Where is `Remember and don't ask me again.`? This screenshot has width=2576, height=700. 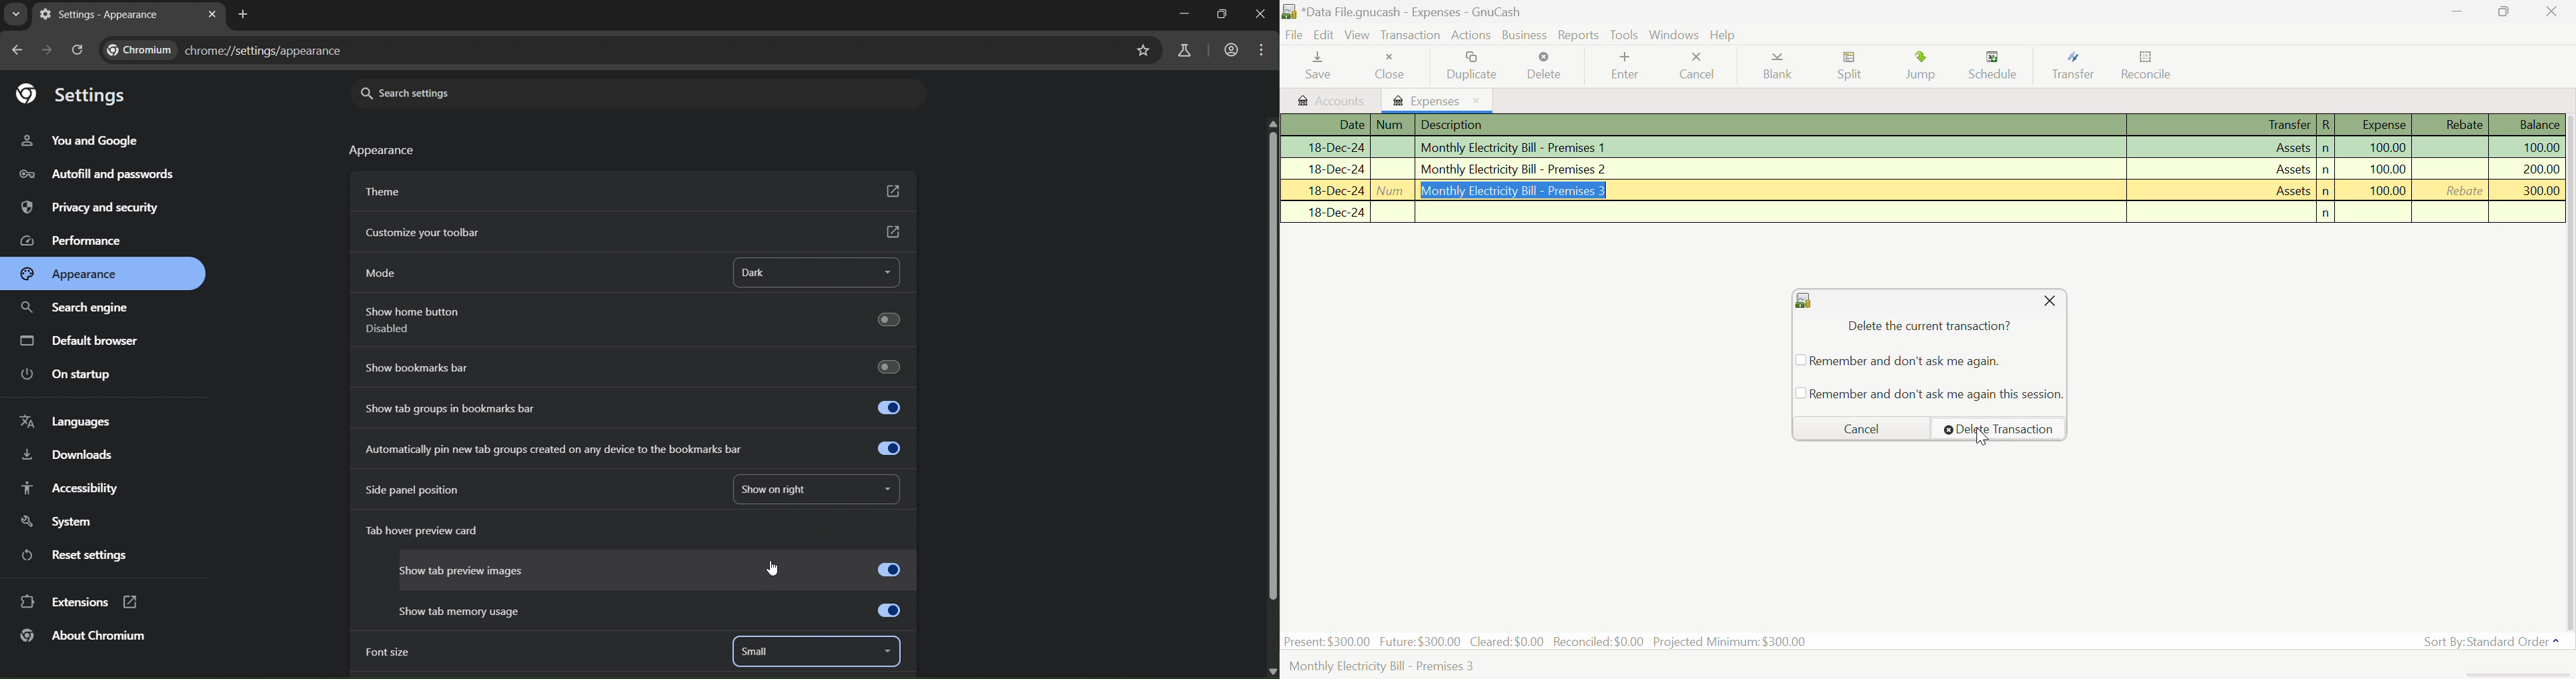
Remember and don't ask me again. is located at coordinates (1896, 360).